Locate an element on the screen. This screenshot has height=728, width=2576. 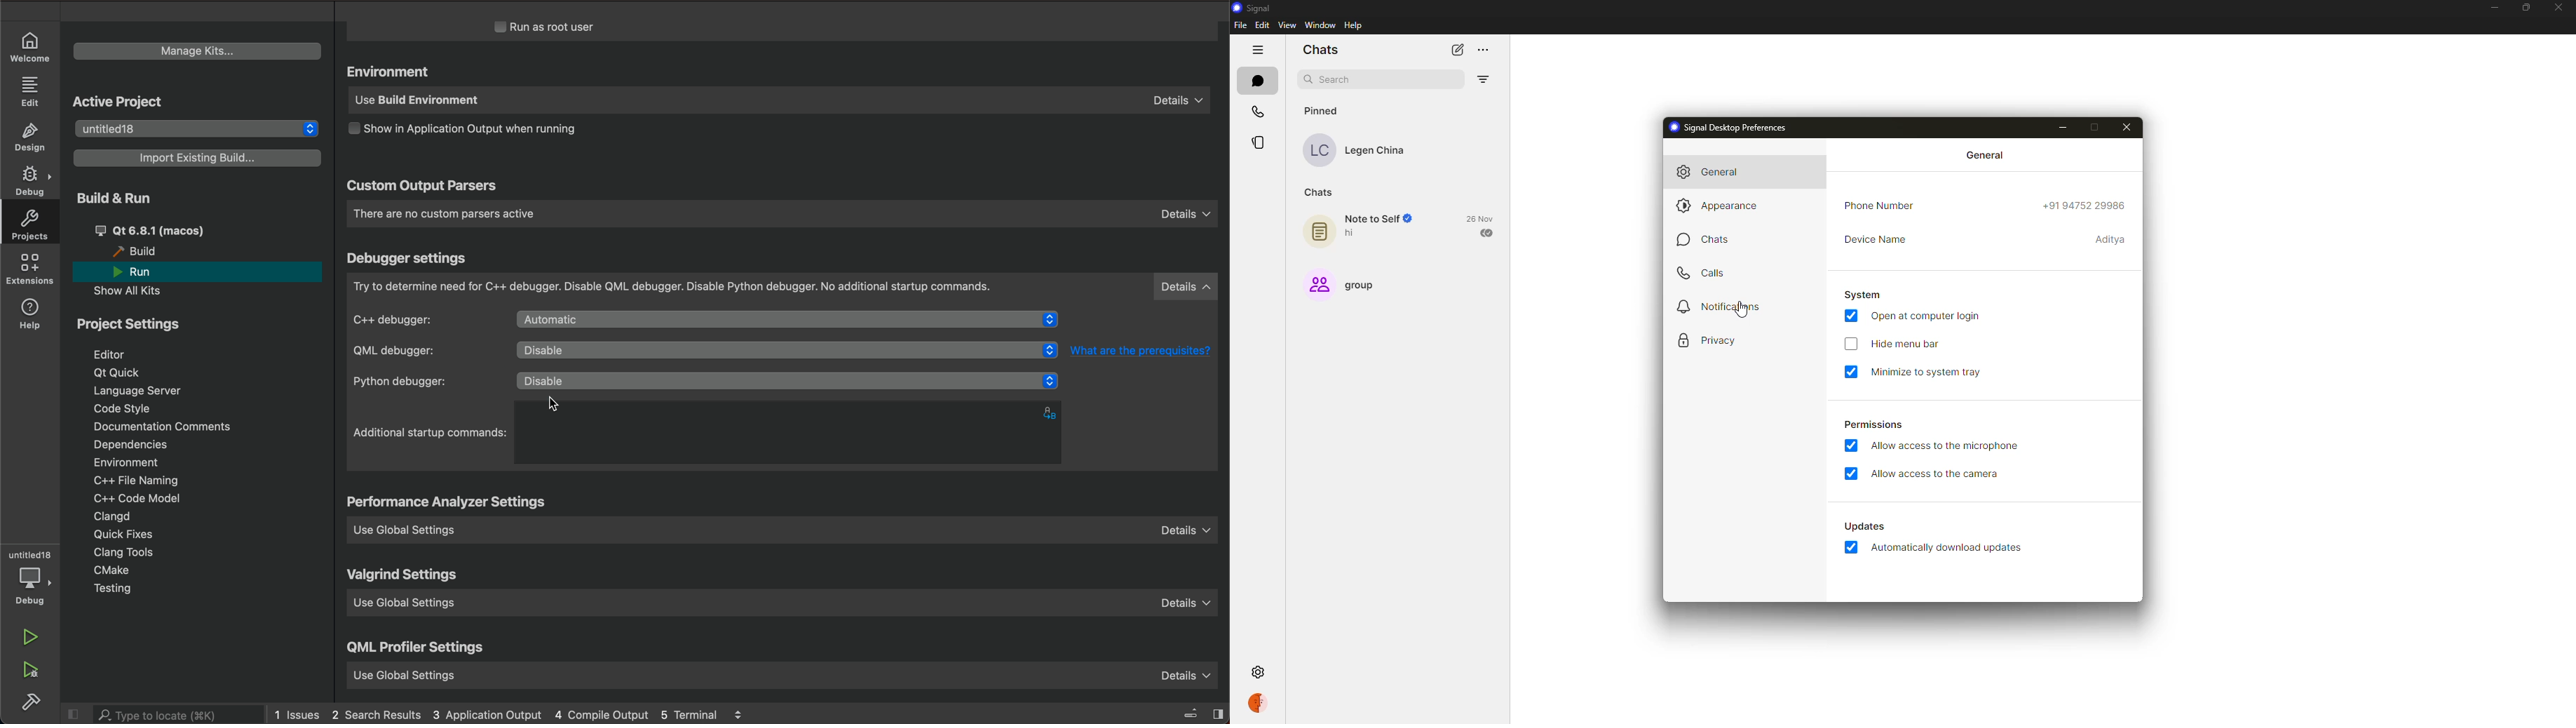
stories is located at coordinates (1258, 140).